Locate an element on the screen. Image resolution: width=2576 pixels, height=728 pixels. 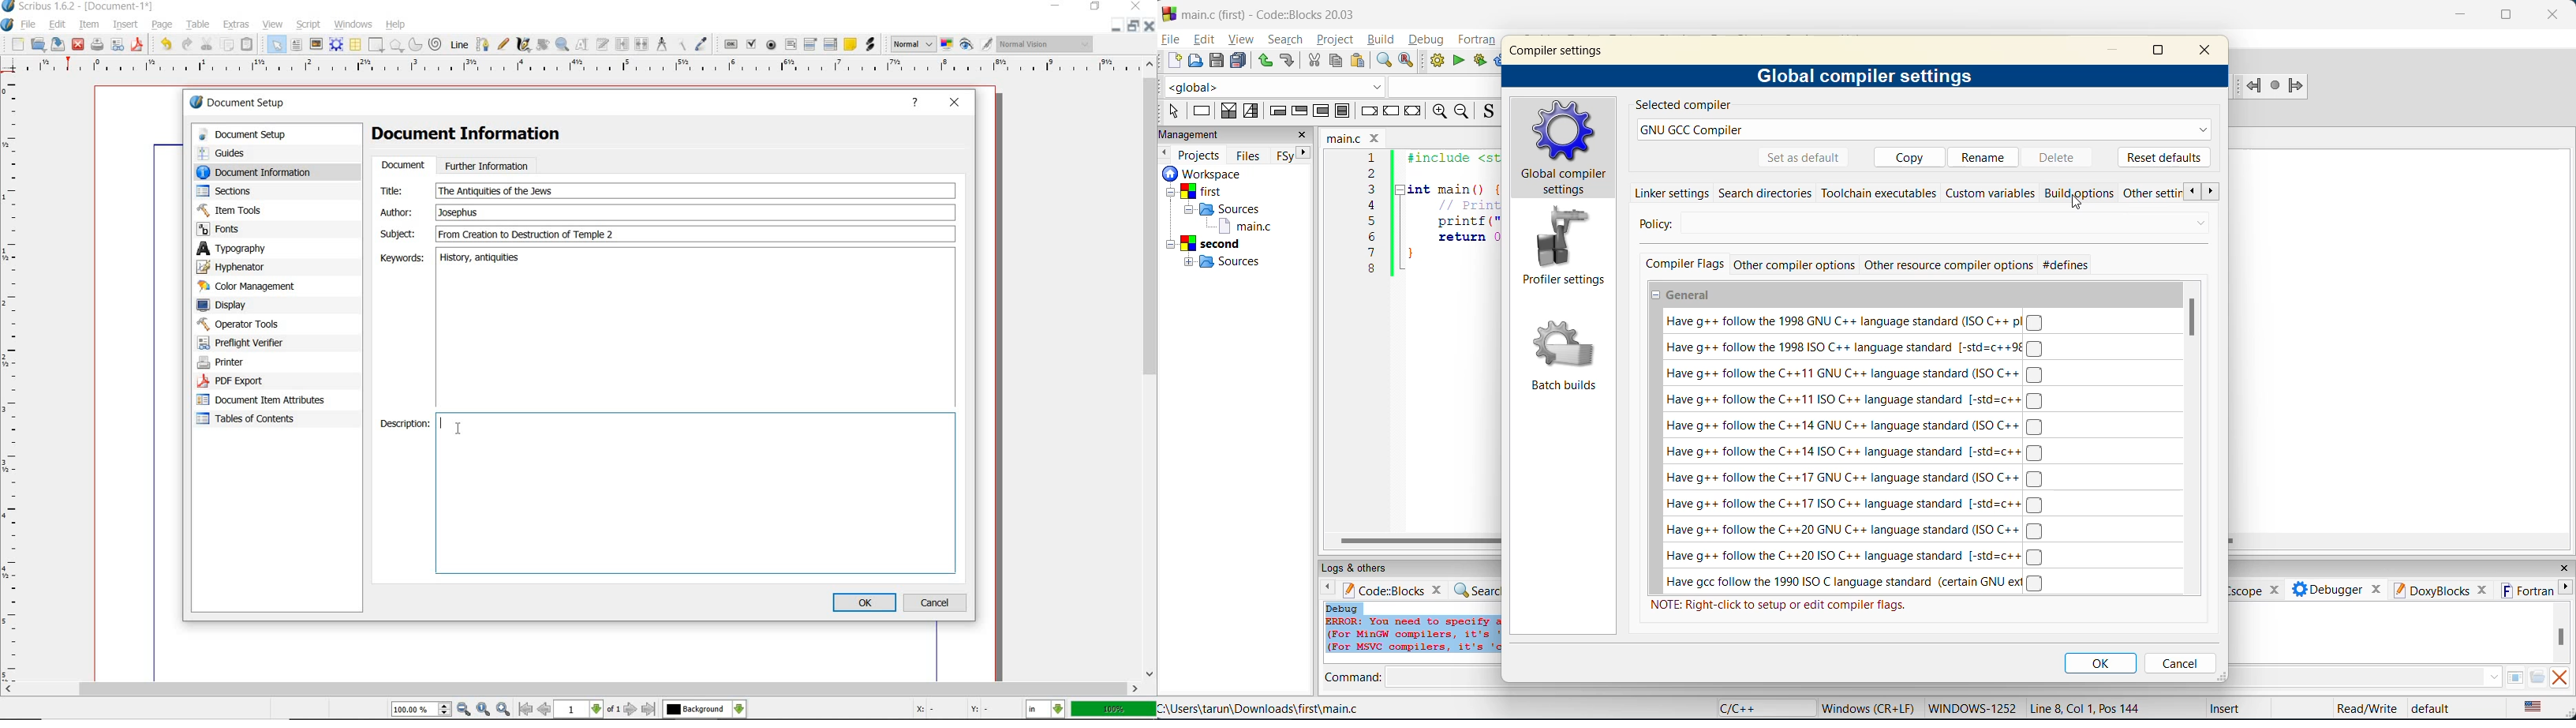
main.c (first) - Code::Blocks 20.03 is located at coordinates (1264, 14).